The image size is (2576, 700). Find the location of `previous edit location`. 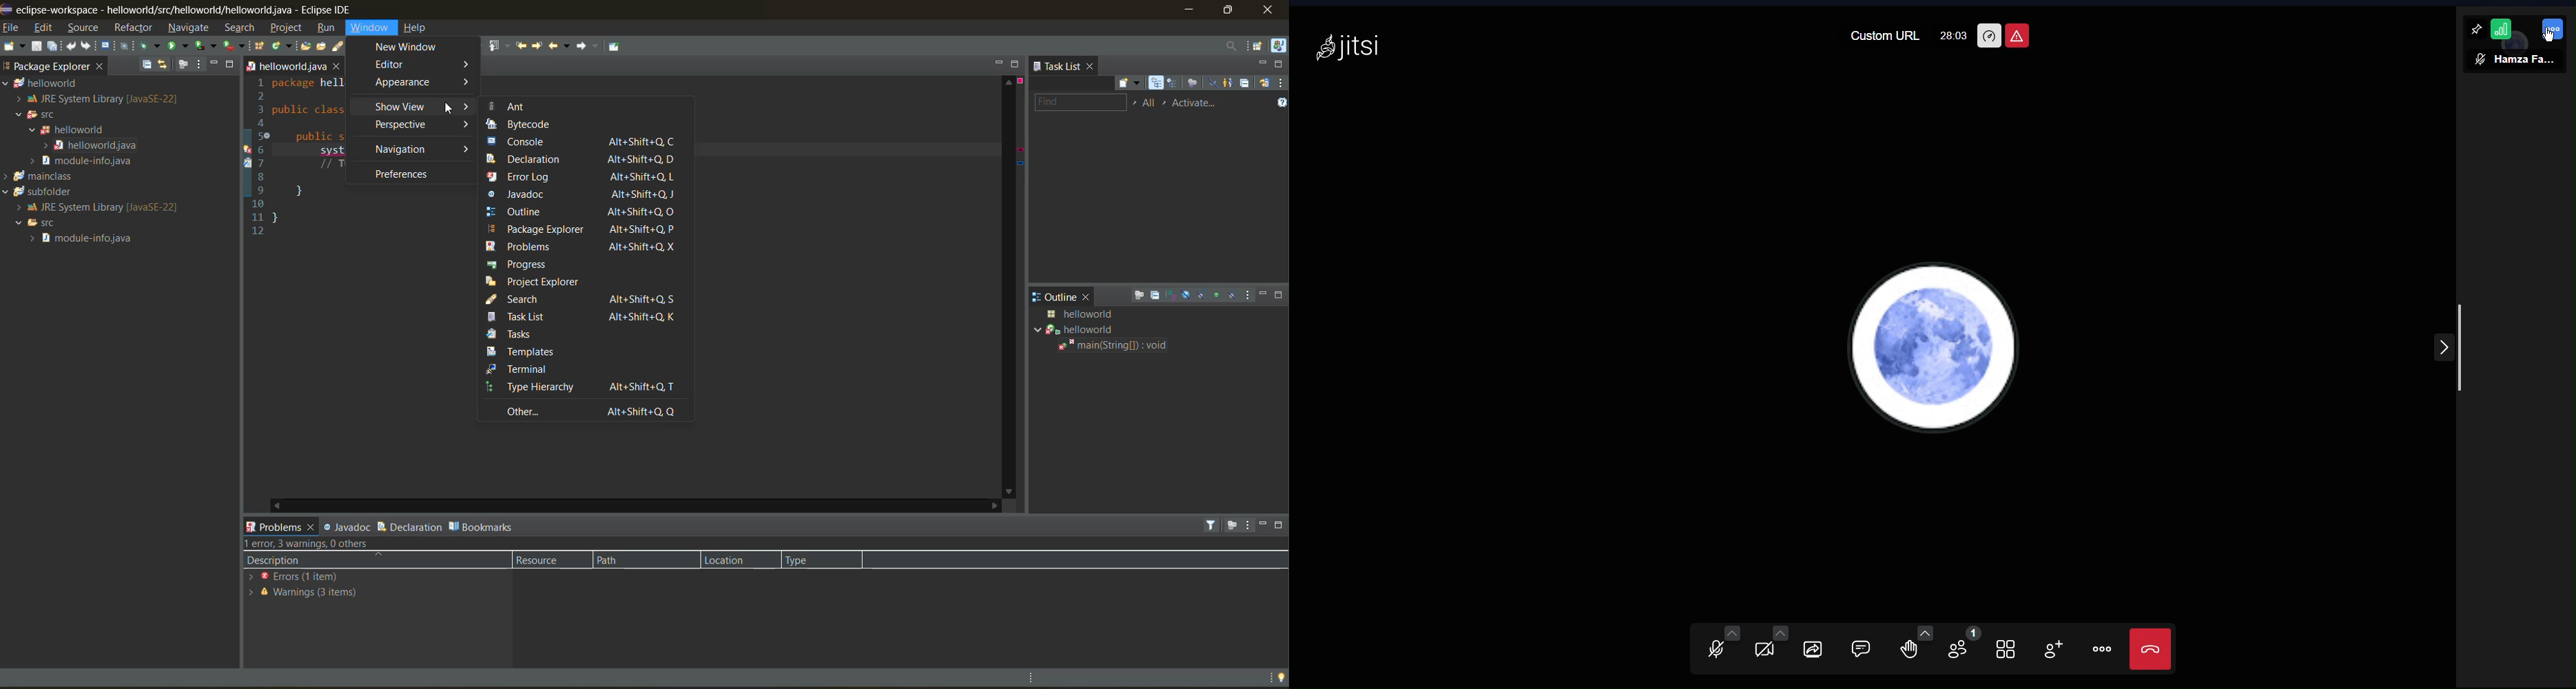

previous edit location is located at coordinates (522, 45).